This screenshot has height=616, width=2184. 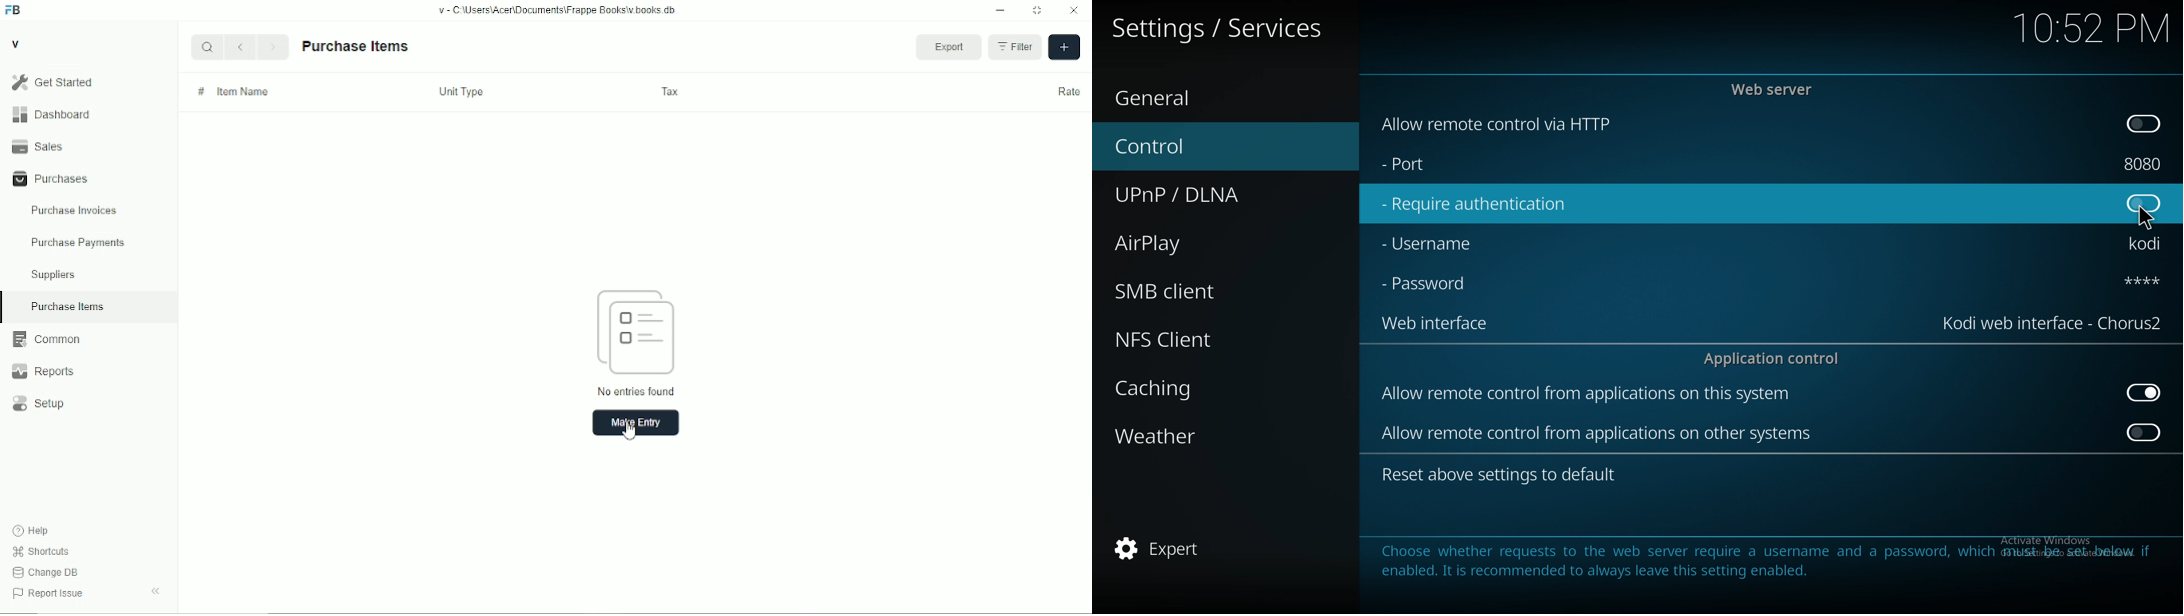 What do you see at coordinates (636, 391) in the screenshot?
I see `no entries found` at bounding box center [636, 391].